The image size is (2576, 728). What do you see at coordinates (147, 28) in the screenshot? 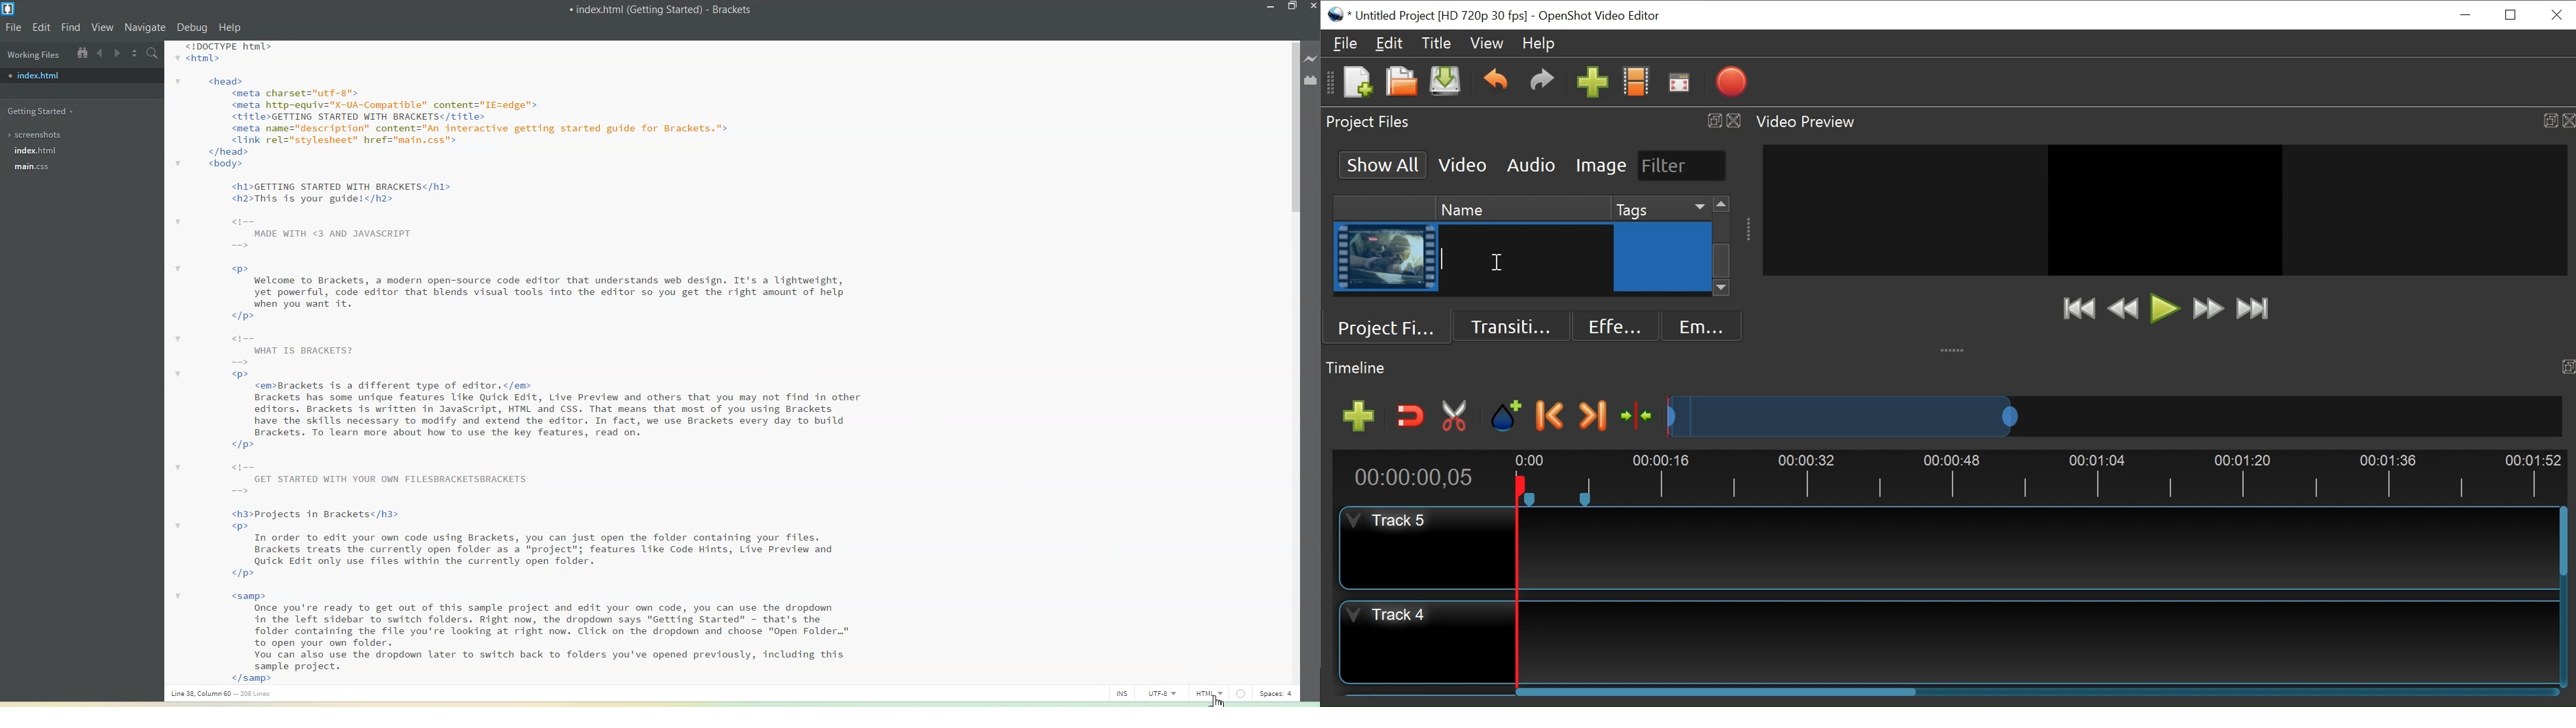
I see `Navigate` at bounding box center [147, 28].